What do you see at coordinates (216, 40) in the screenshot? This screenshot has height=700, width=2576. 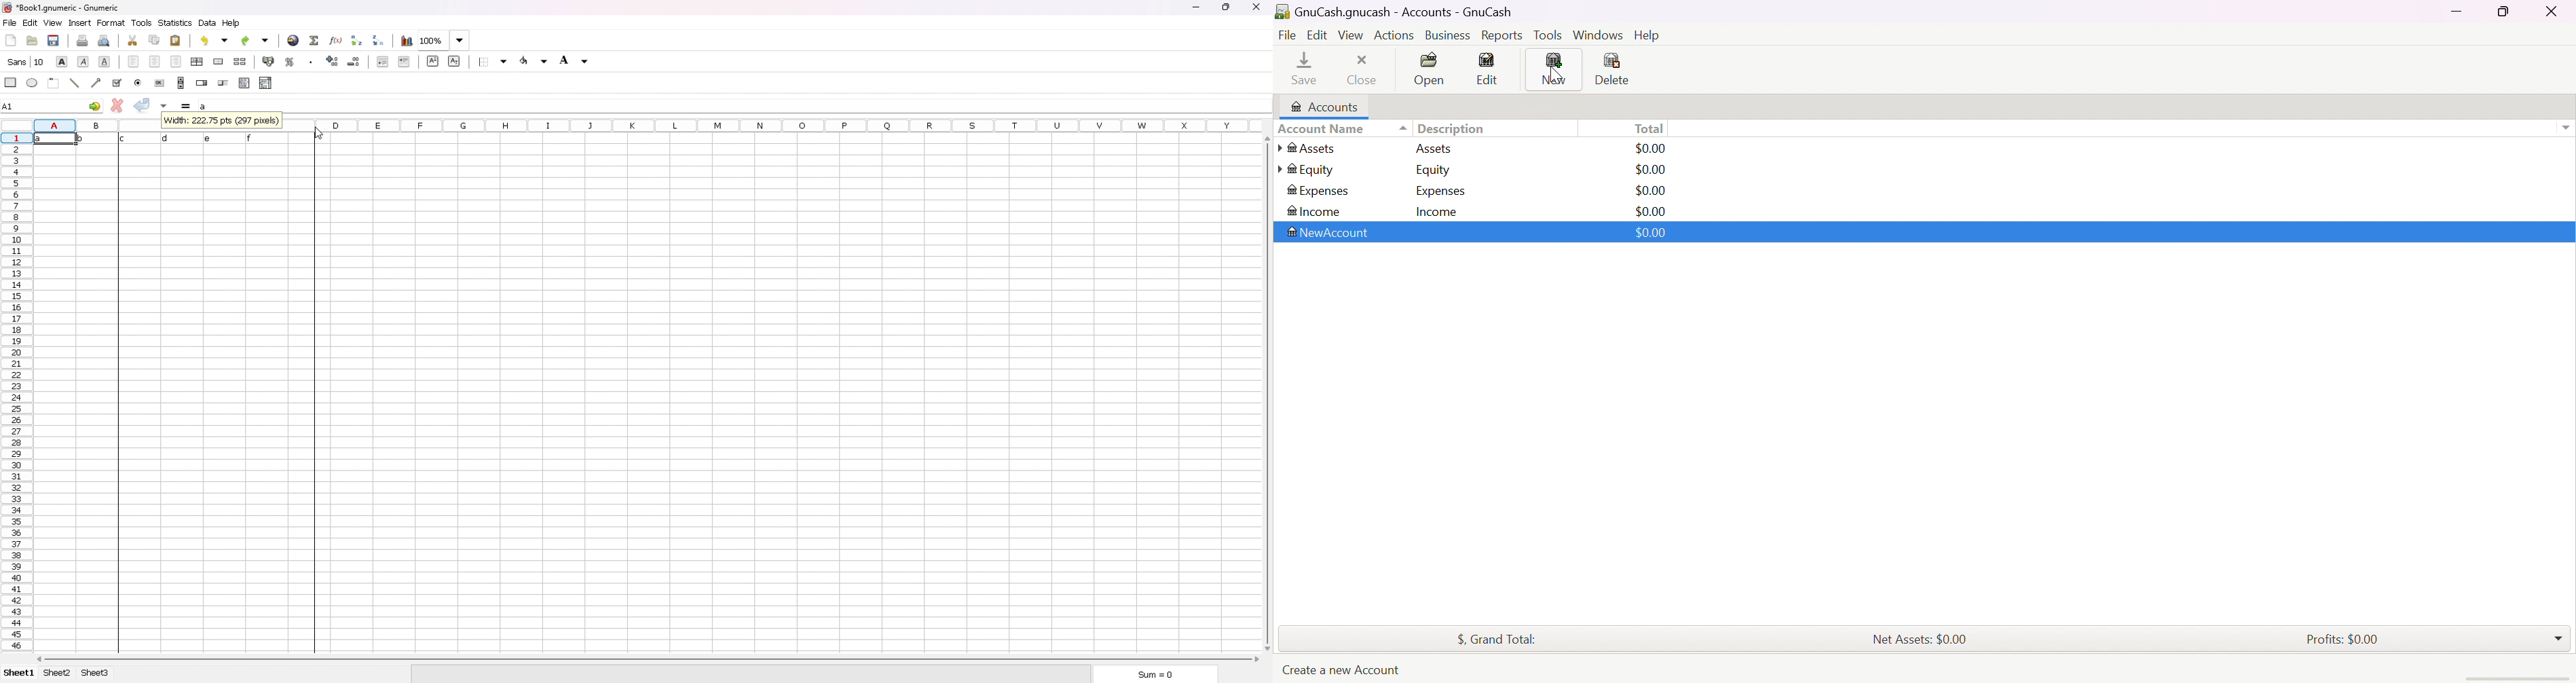 I see `undo` at bounding box center [216, 40].